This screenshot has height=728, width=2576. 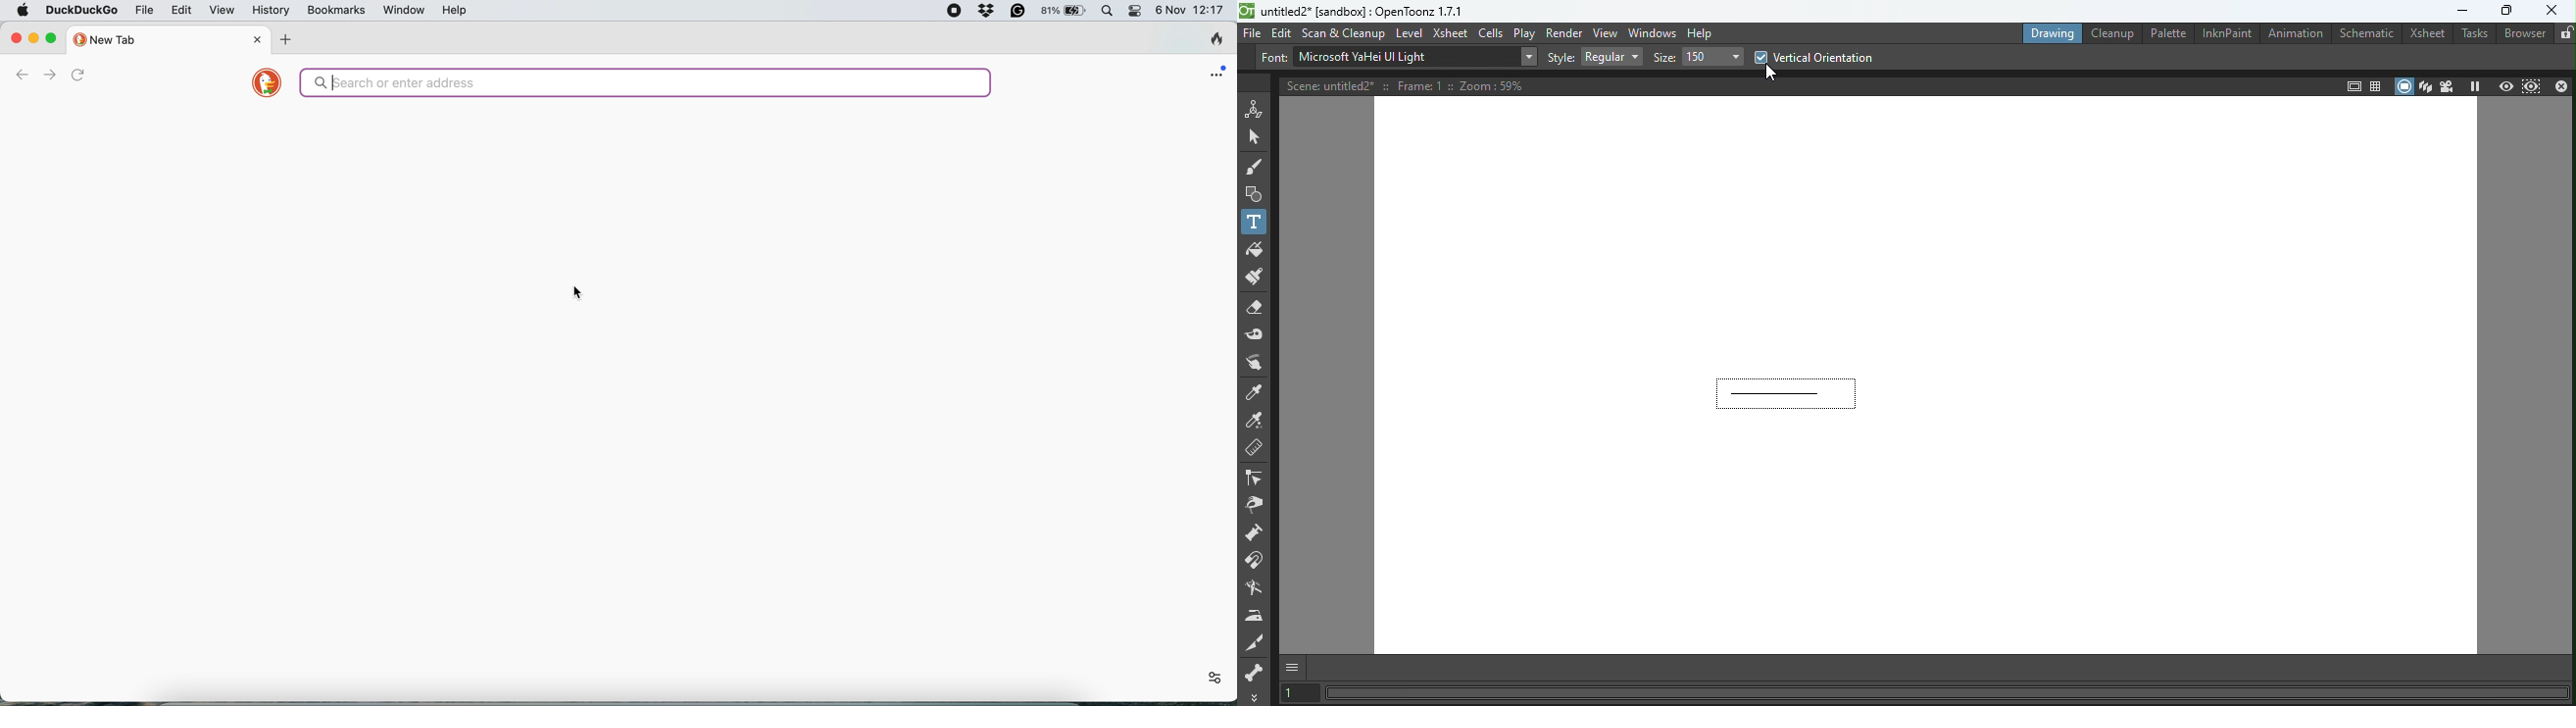 What do you see at coordinates (1255, 334) in the screenshot?
I see `Tape tool` at bounding box center [1255, 334].